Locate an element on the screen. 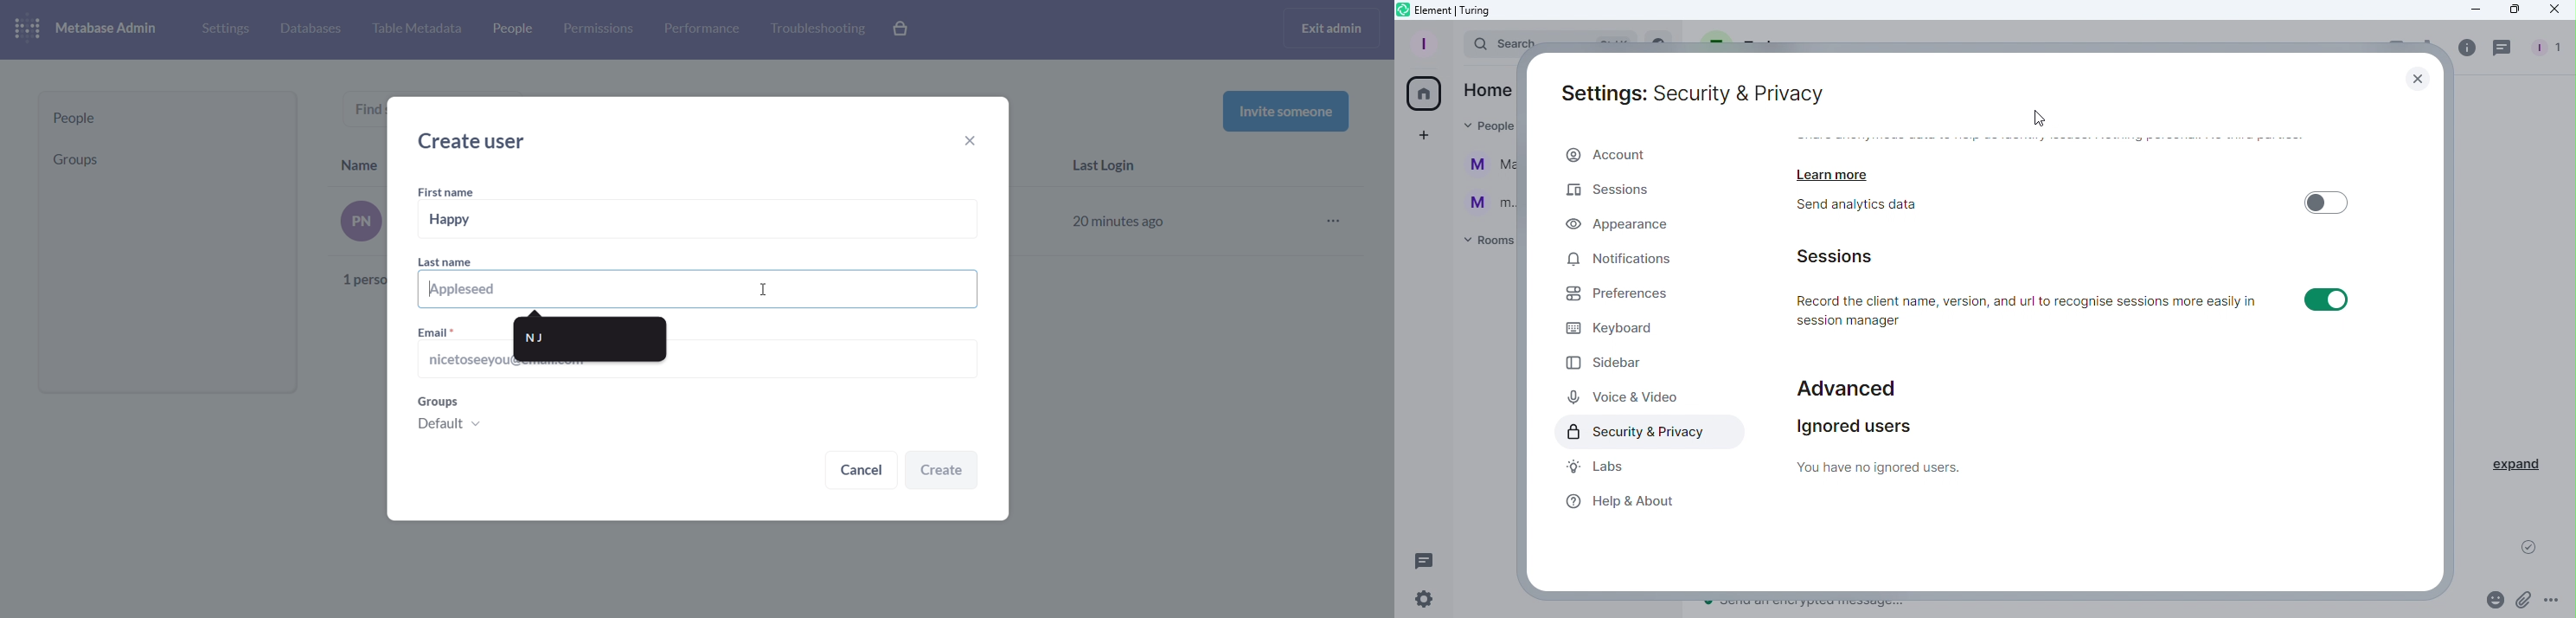  Threads is located at coordinates (2502, 47).